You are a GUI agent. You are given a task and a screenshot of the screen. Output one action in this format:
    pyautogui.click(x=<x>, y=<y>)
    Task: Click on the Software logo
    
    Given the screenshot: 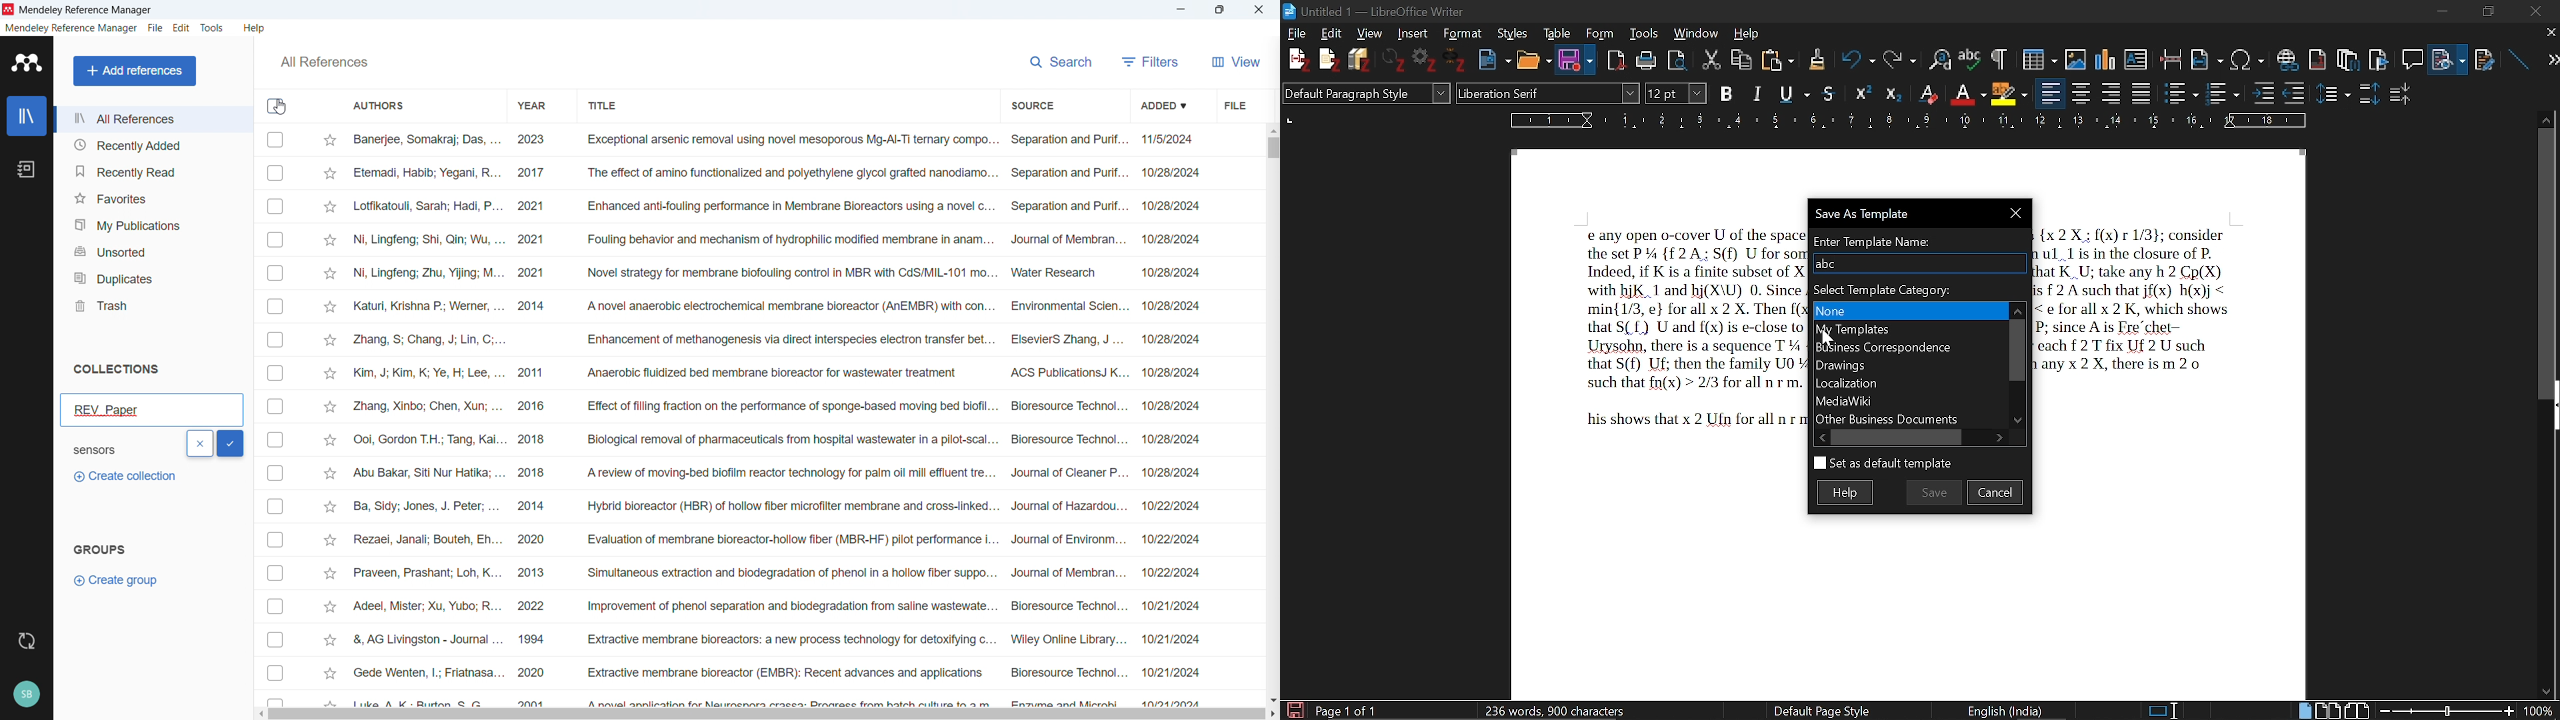 What is the action you would take?
    pyautogui.click(x=9, y=9)
    